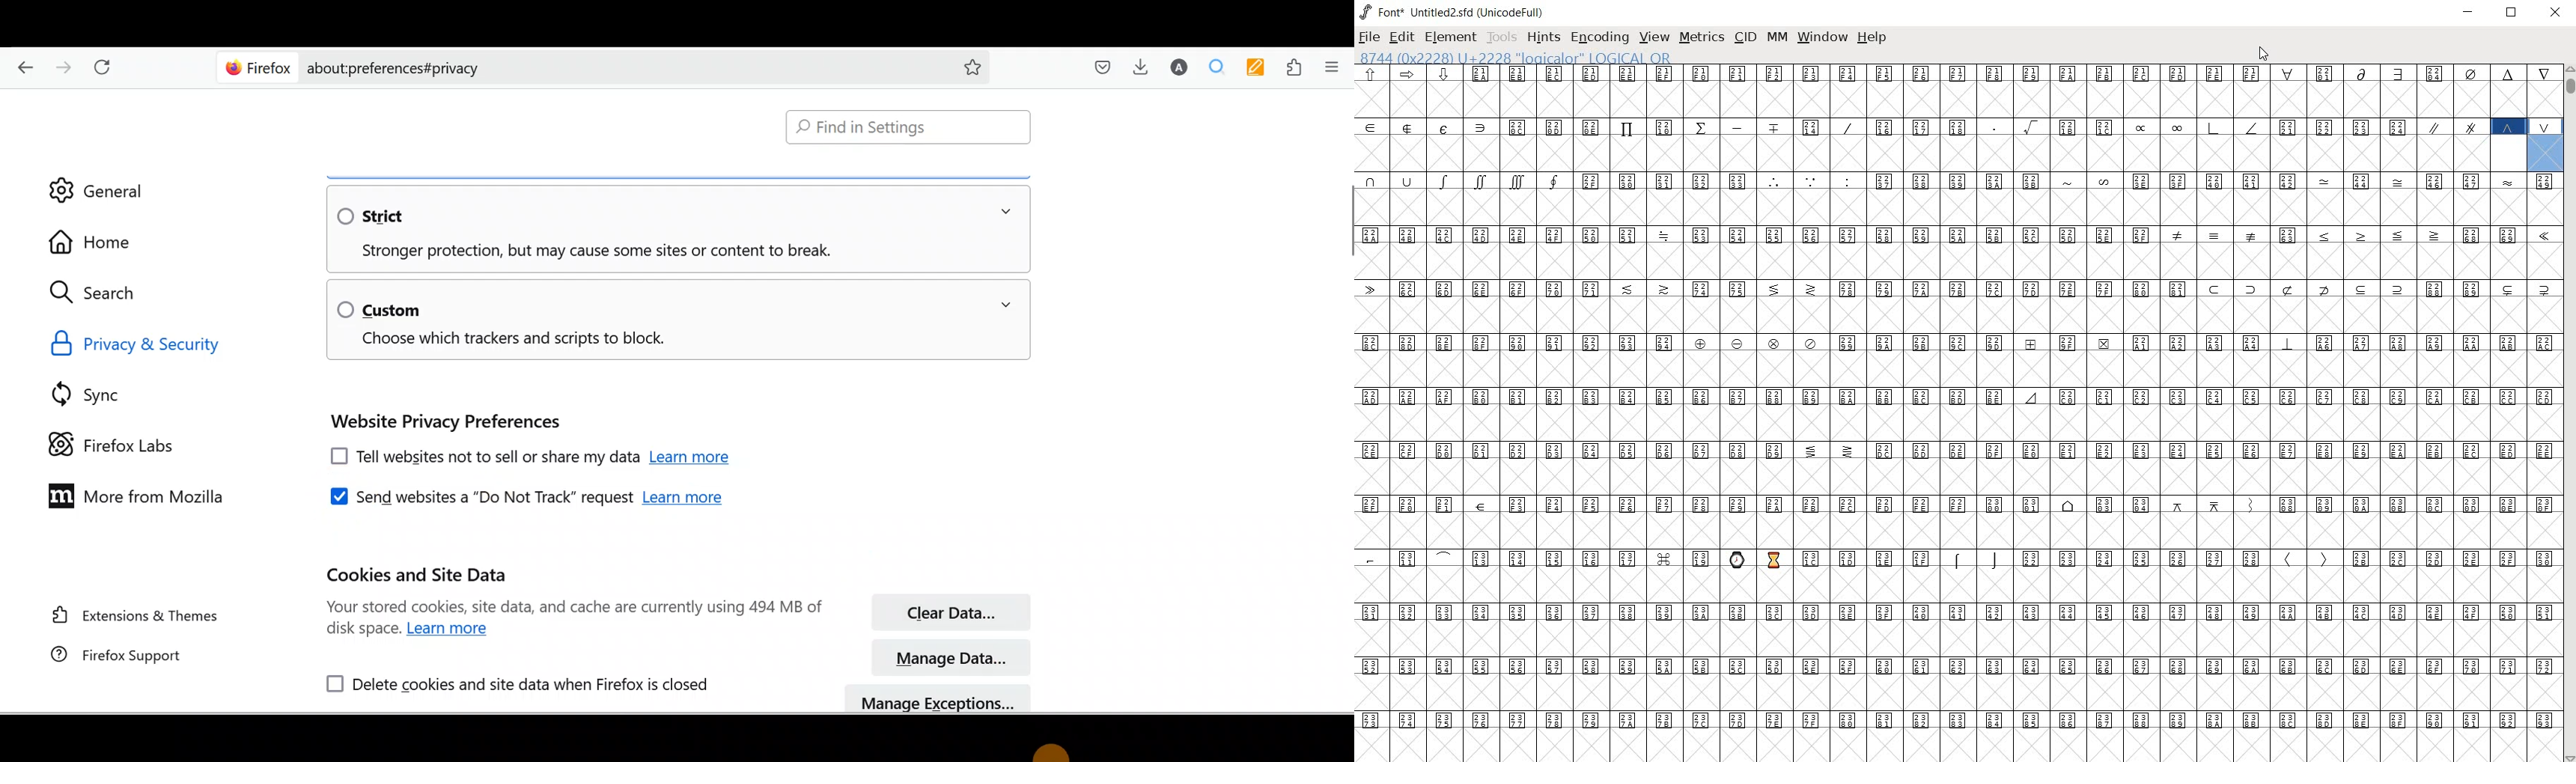  Describe the element at coordinates (1006, 212) in the screenshot. I see `expand` at that location.